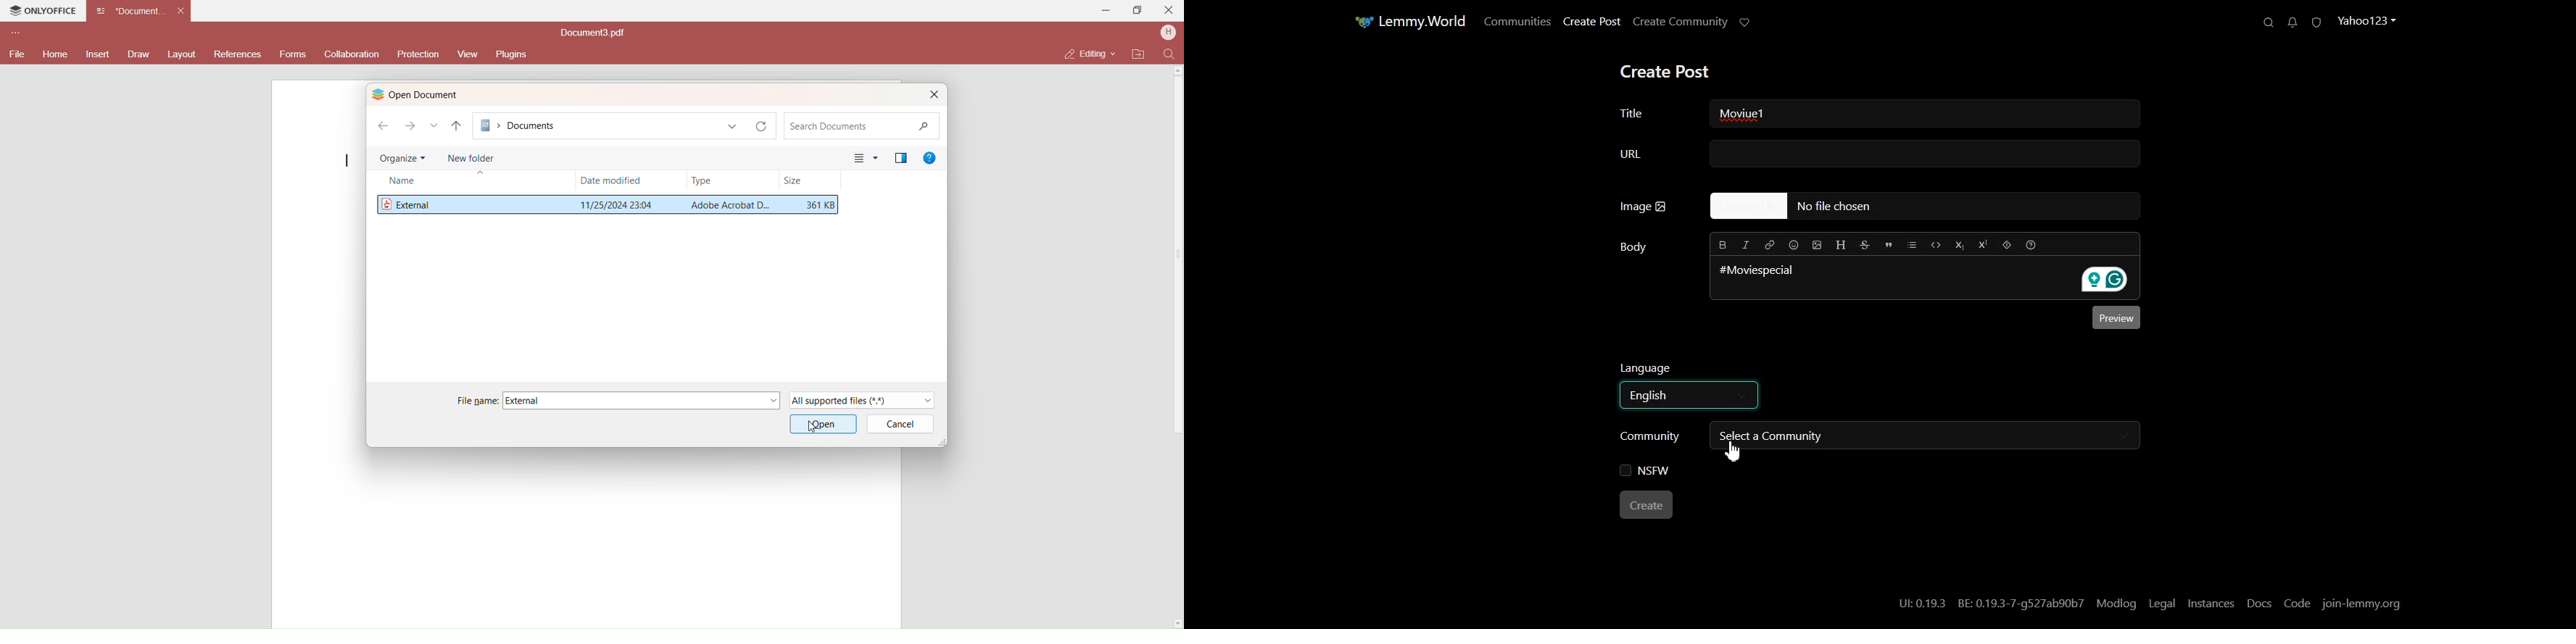 The height and width of the screenshot is (644, 2576). What do you see at coordinates (1649, 112) in the screenshot?
I see `Title` at bounding box center [1649, 112].